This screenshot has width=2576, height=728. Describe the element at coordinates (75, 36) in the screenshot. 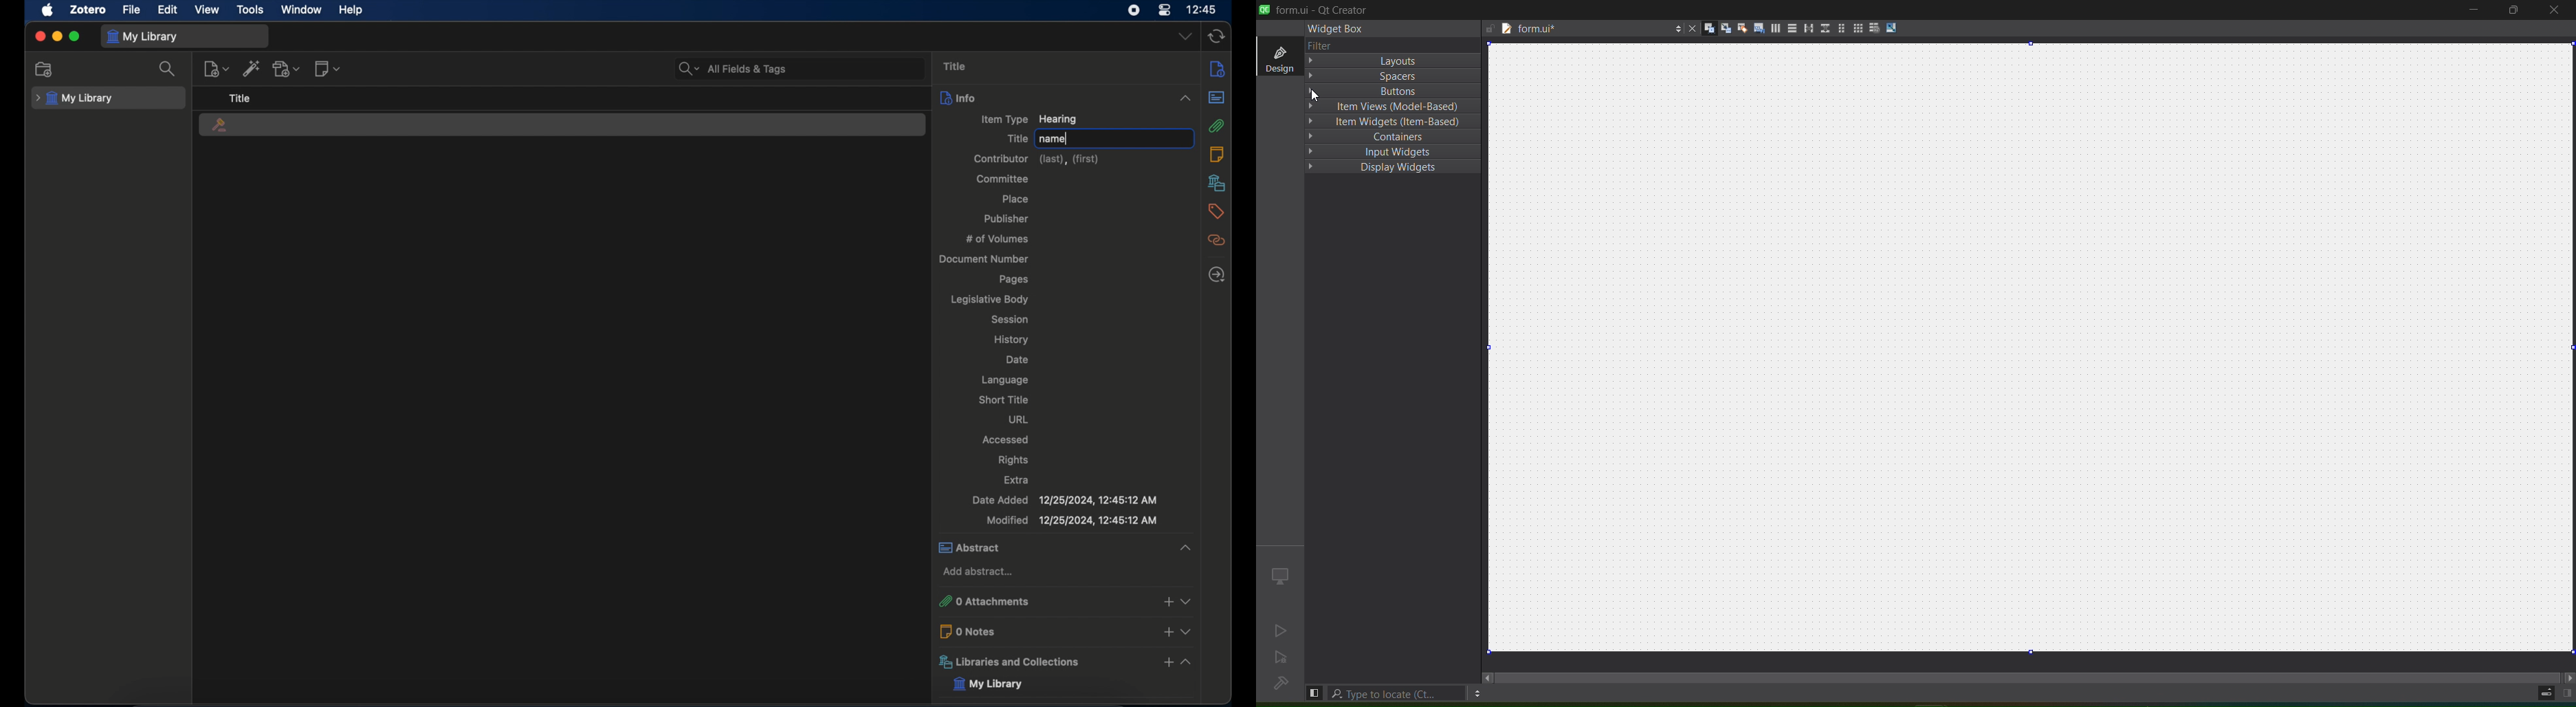

I see `maximize` at that location.